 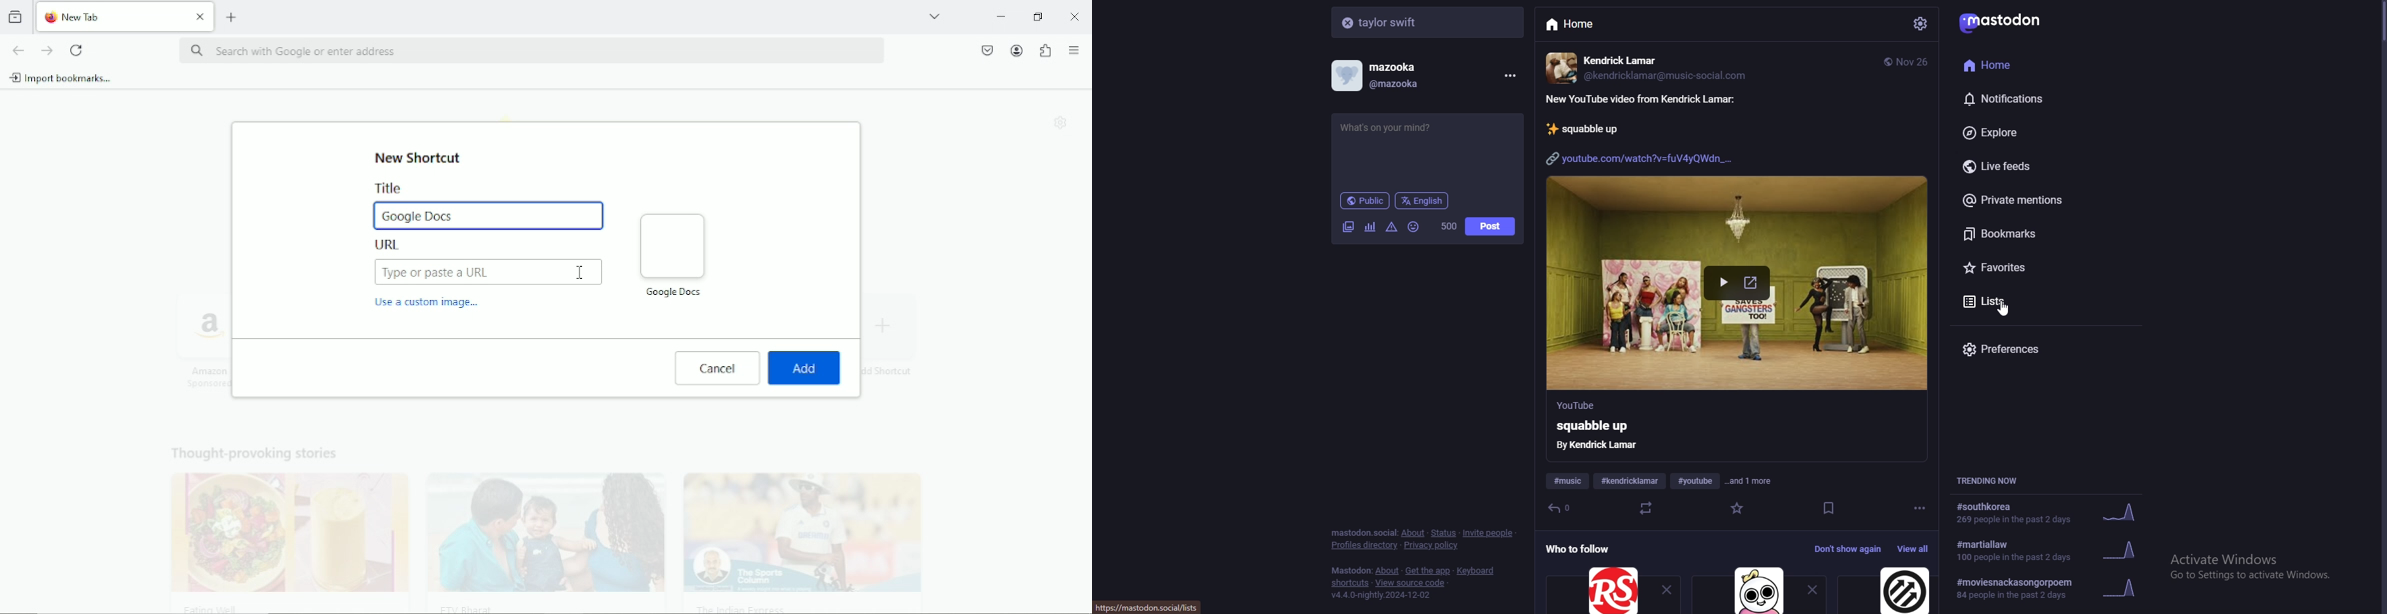 I want to click on about, so click(x=1388, y=571).